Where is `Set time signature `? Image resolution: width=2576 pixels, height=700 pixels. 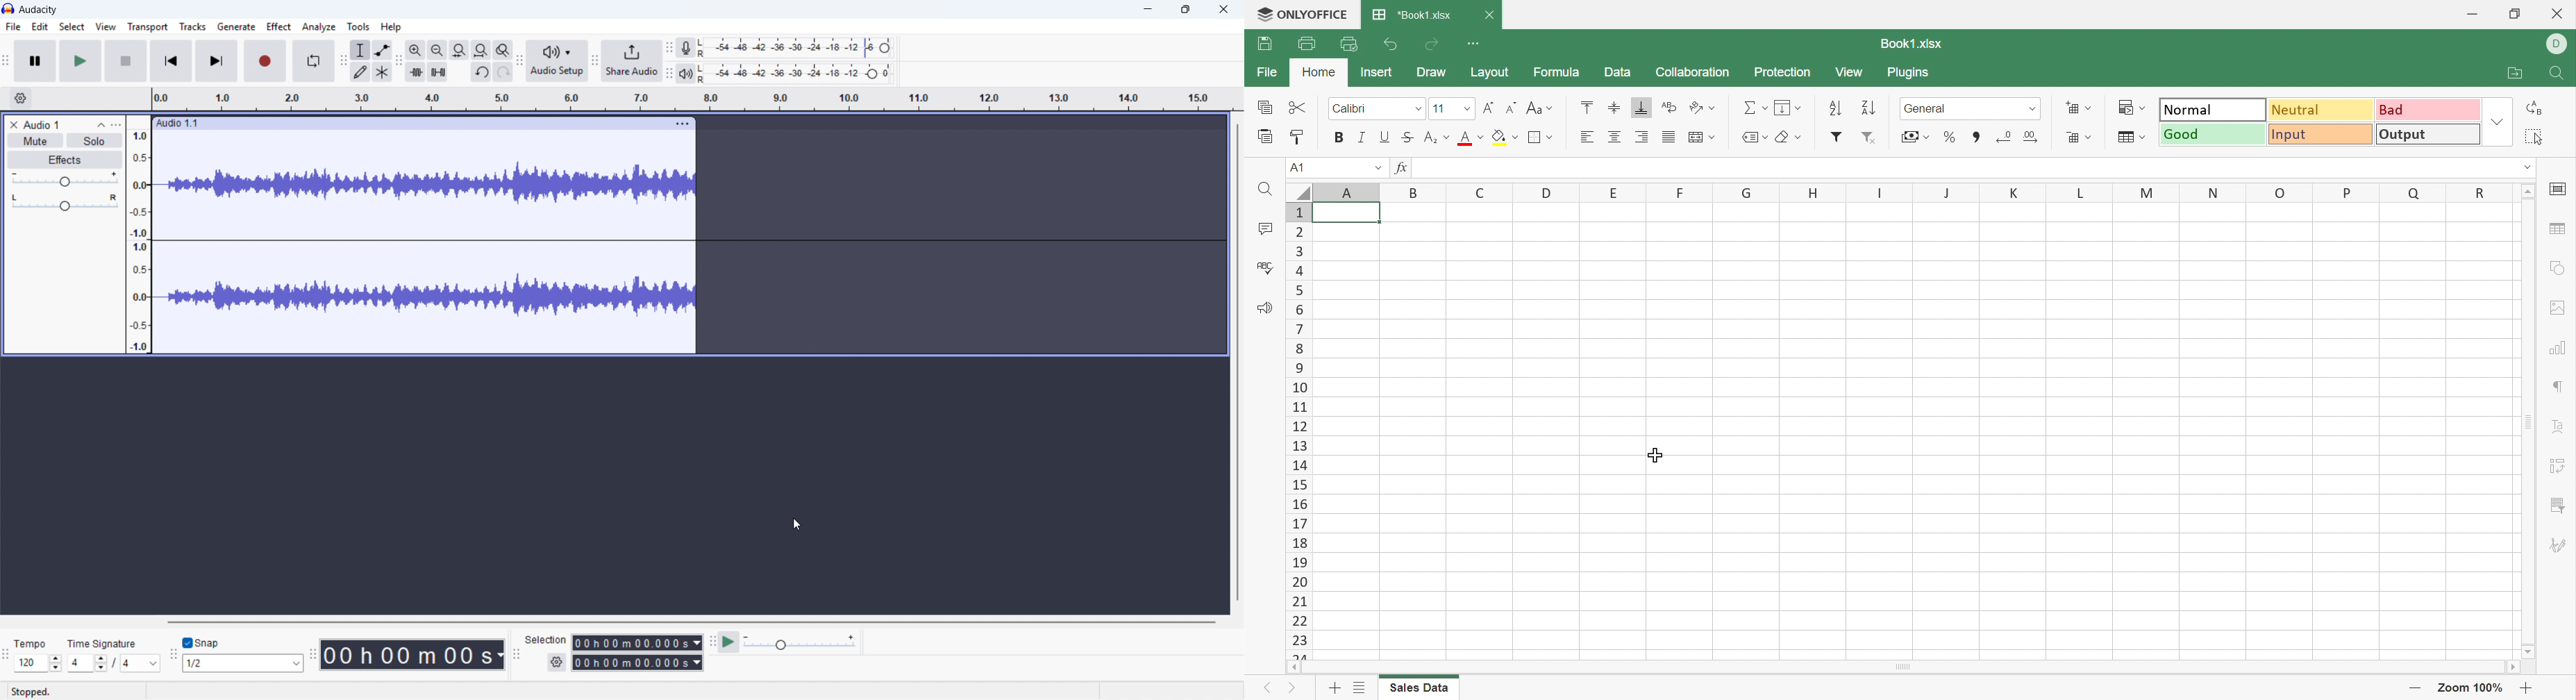 Set time signature  is located at coordinates (89, 664).